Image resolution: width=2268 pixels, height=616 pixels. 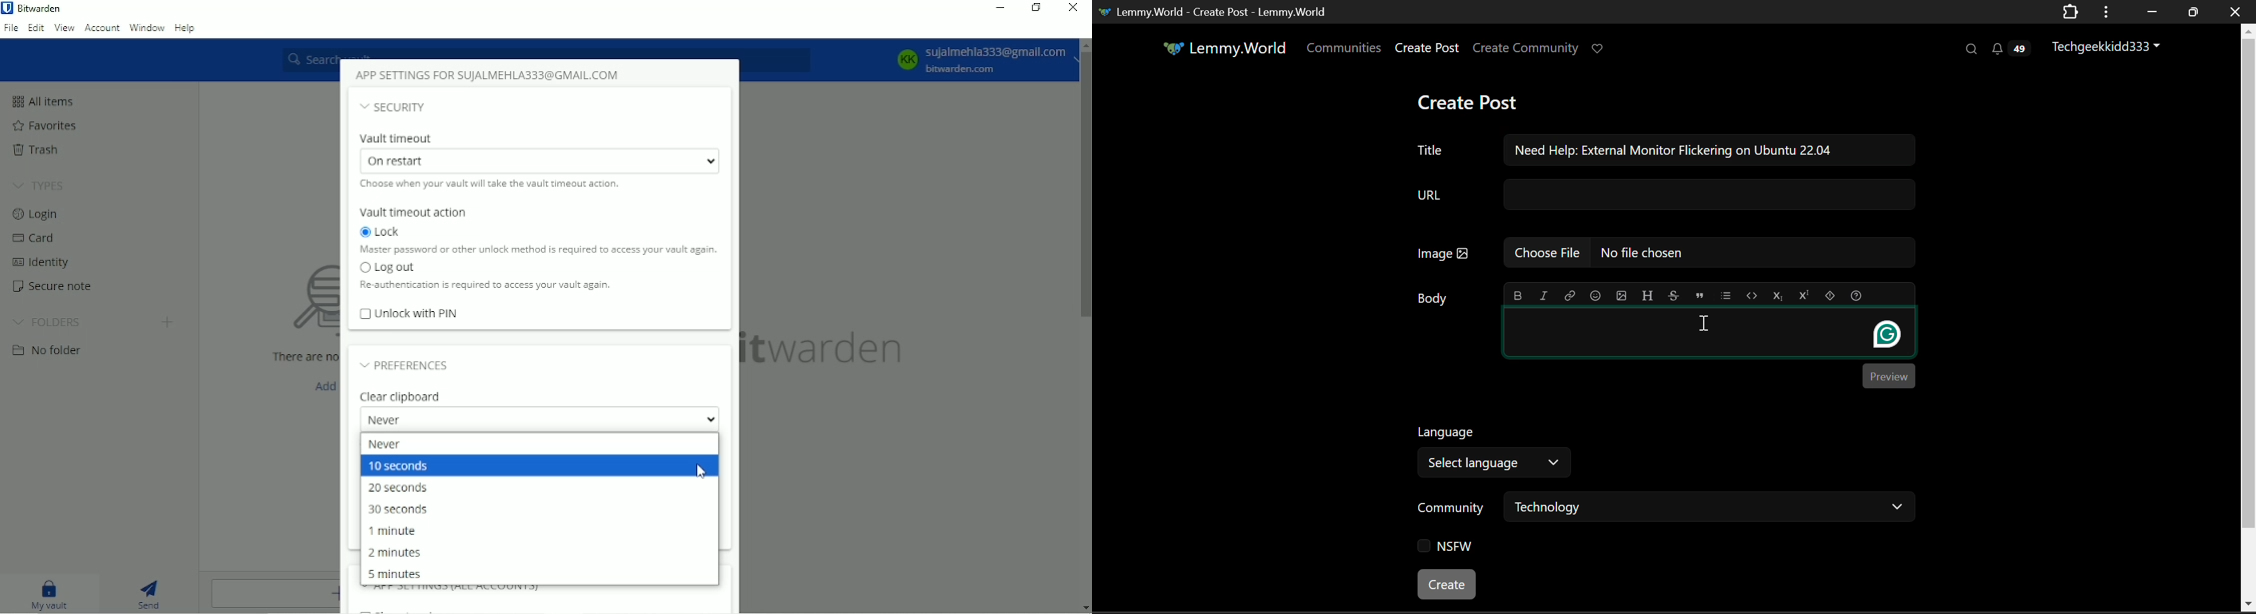 I want to click on Identity, so click(x=44, y=262).